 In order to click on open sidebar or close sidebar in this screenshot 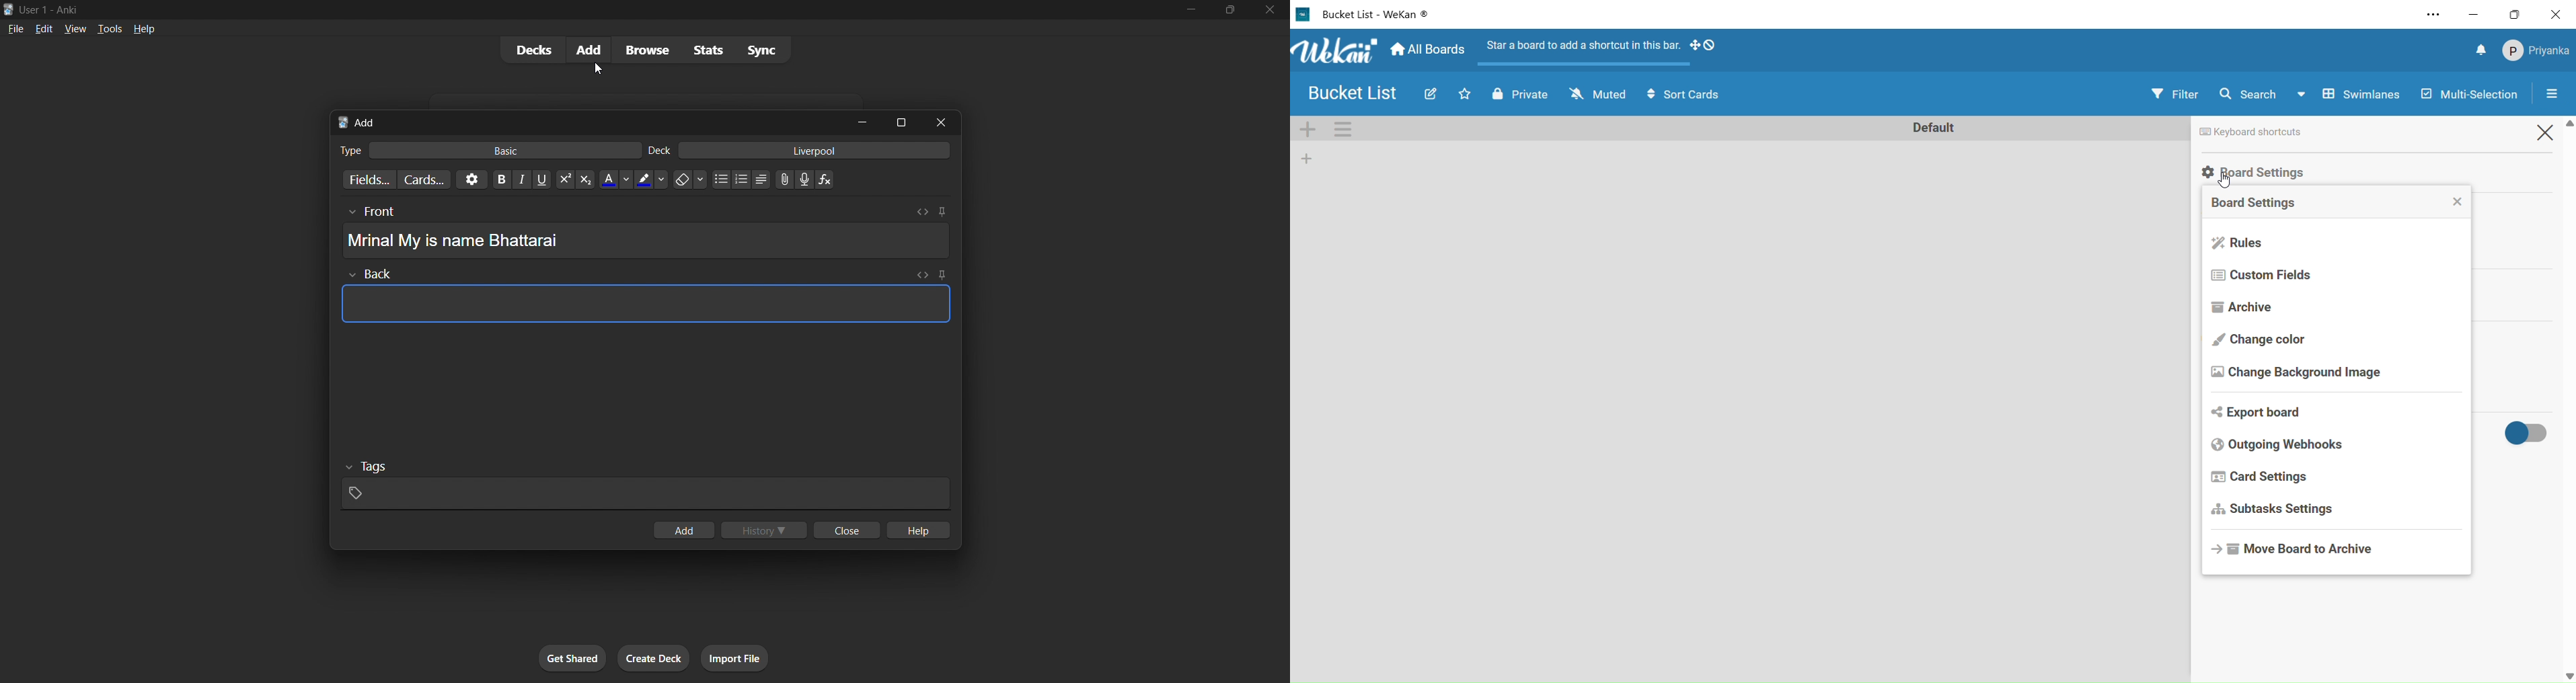, I will do `click(2552, 94)`.